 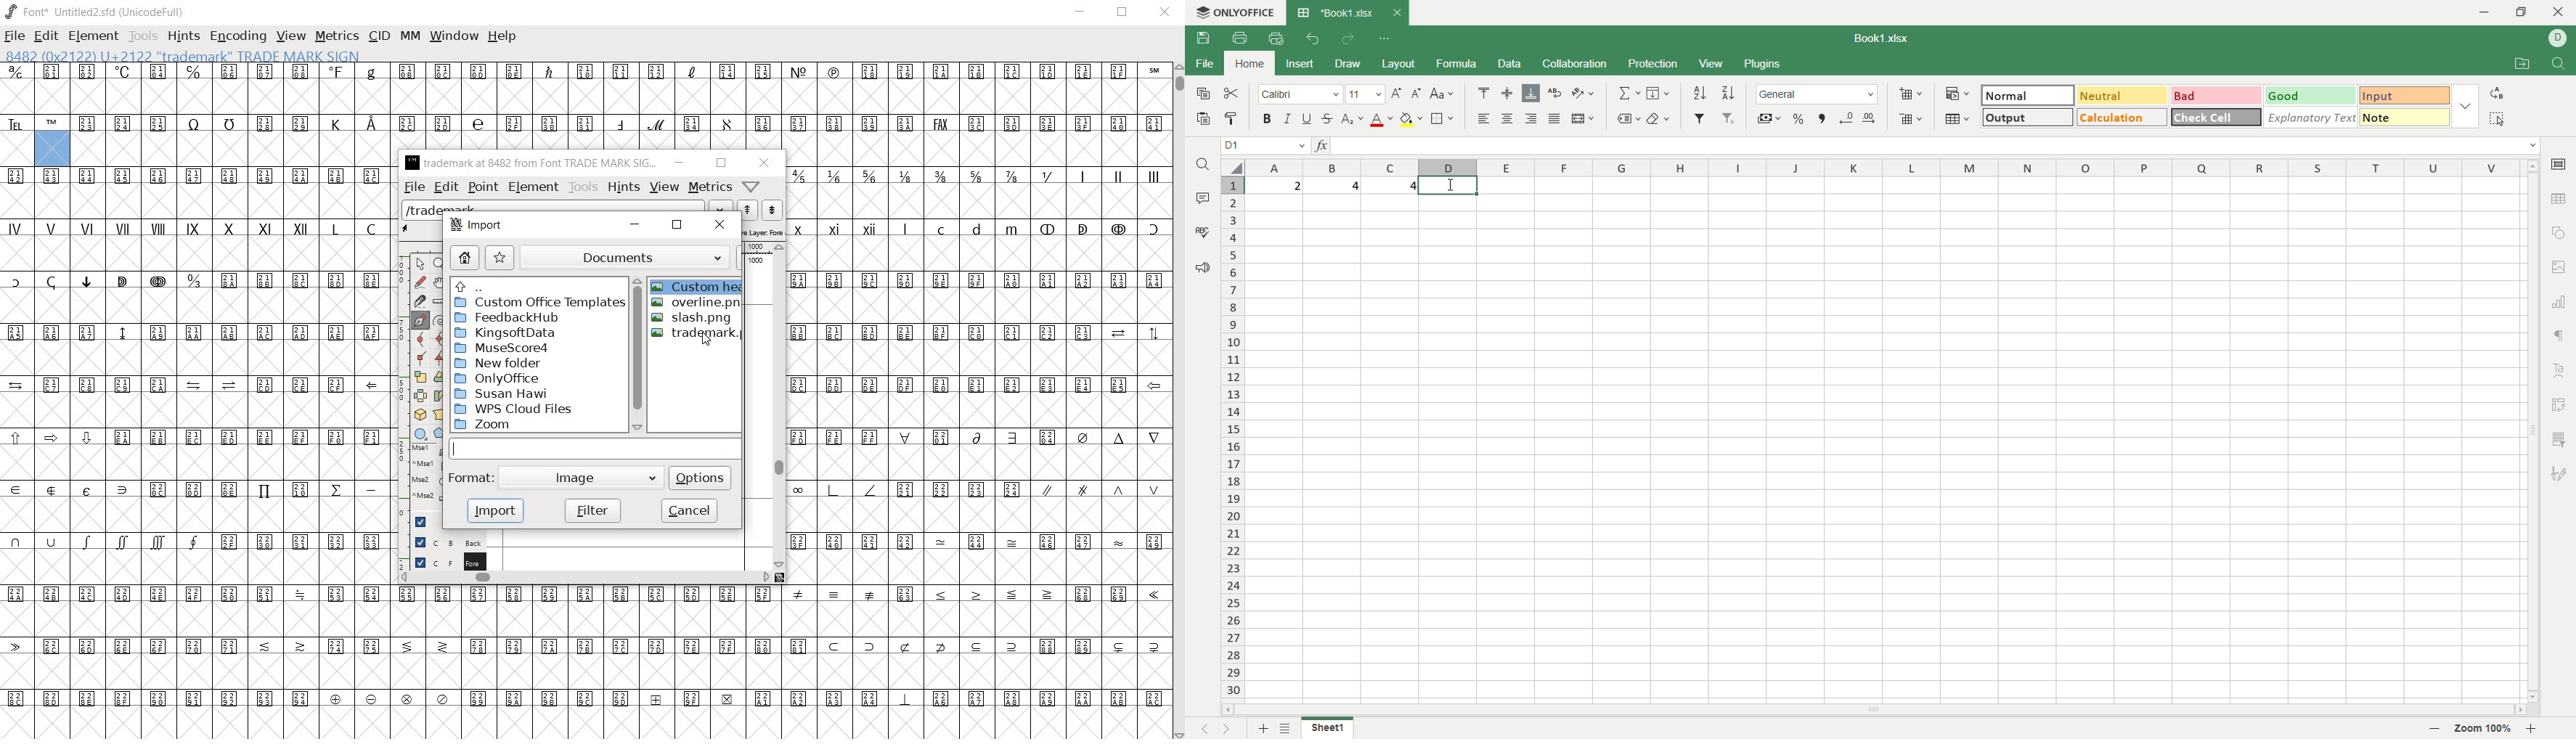 What do you see at coordinates (1275, 38) in the screenshot?
I see `quick PRINT` at bounding box center [1275, 38].